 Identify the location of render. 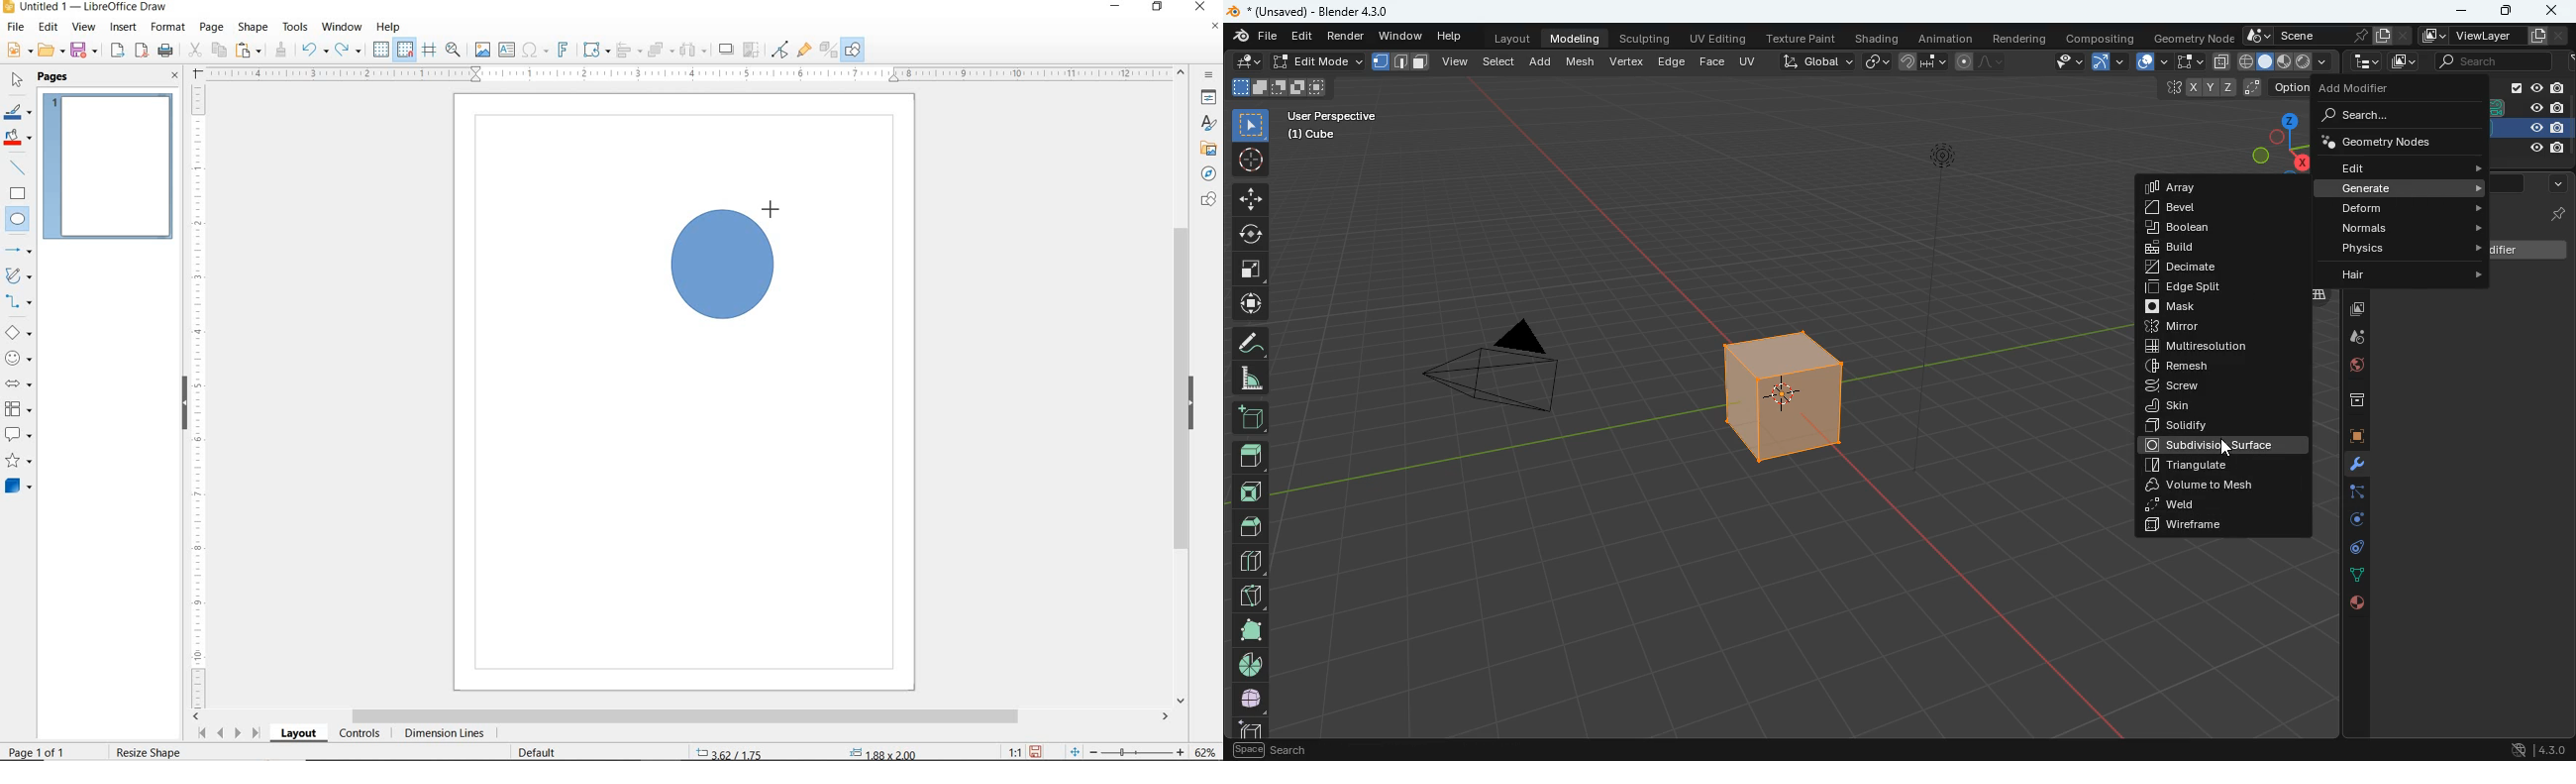
(1346, 37).